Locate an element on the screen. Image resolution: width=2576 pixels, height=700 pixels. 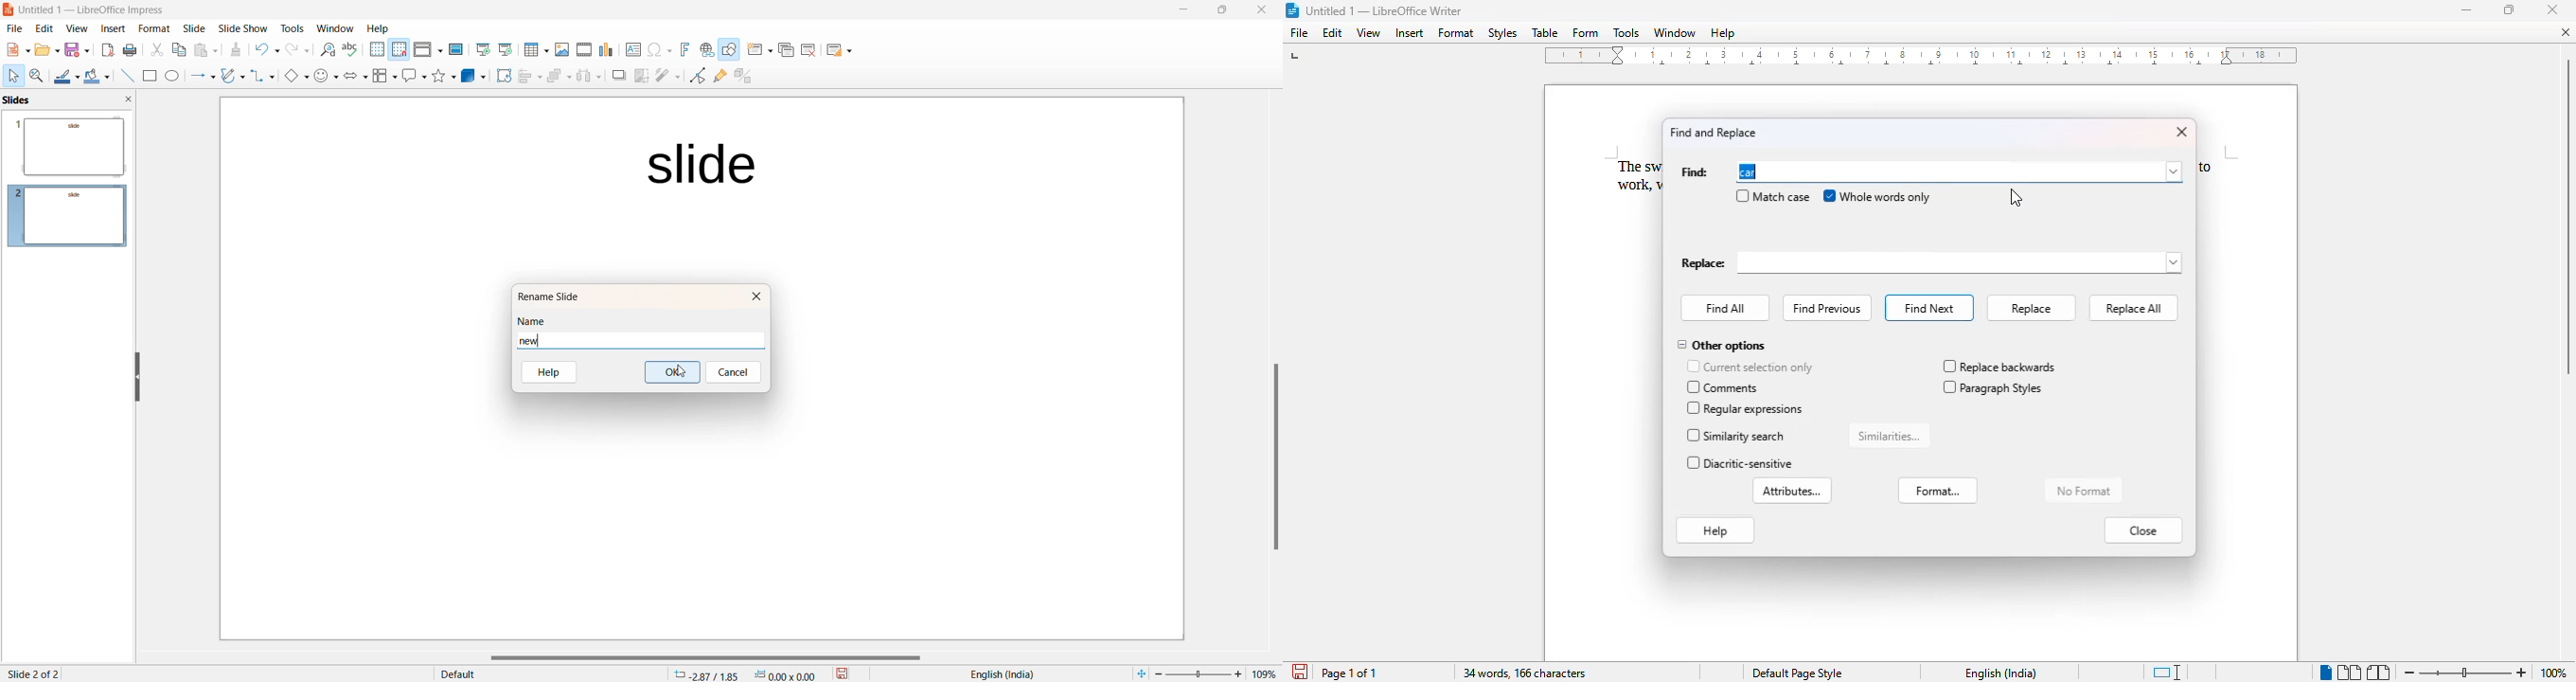
Line is located at coordinates (123, 76).